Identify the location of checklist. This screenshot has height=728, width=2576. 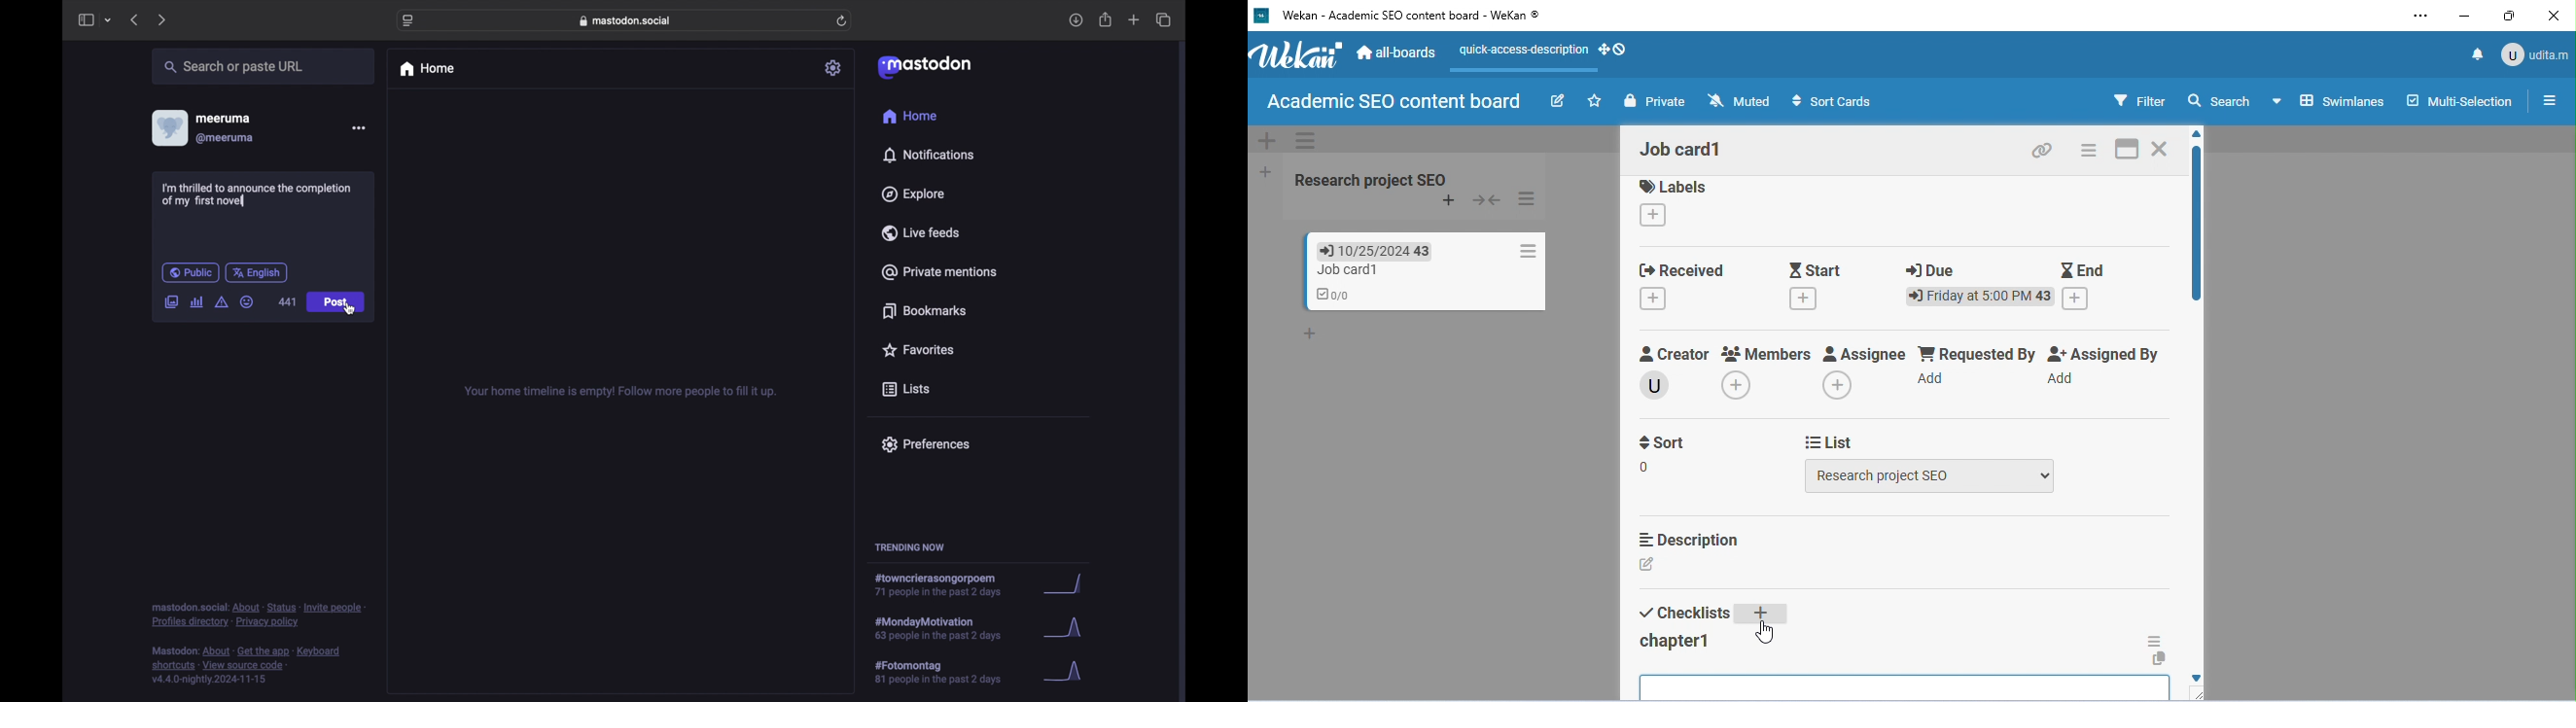
(1685, 614).